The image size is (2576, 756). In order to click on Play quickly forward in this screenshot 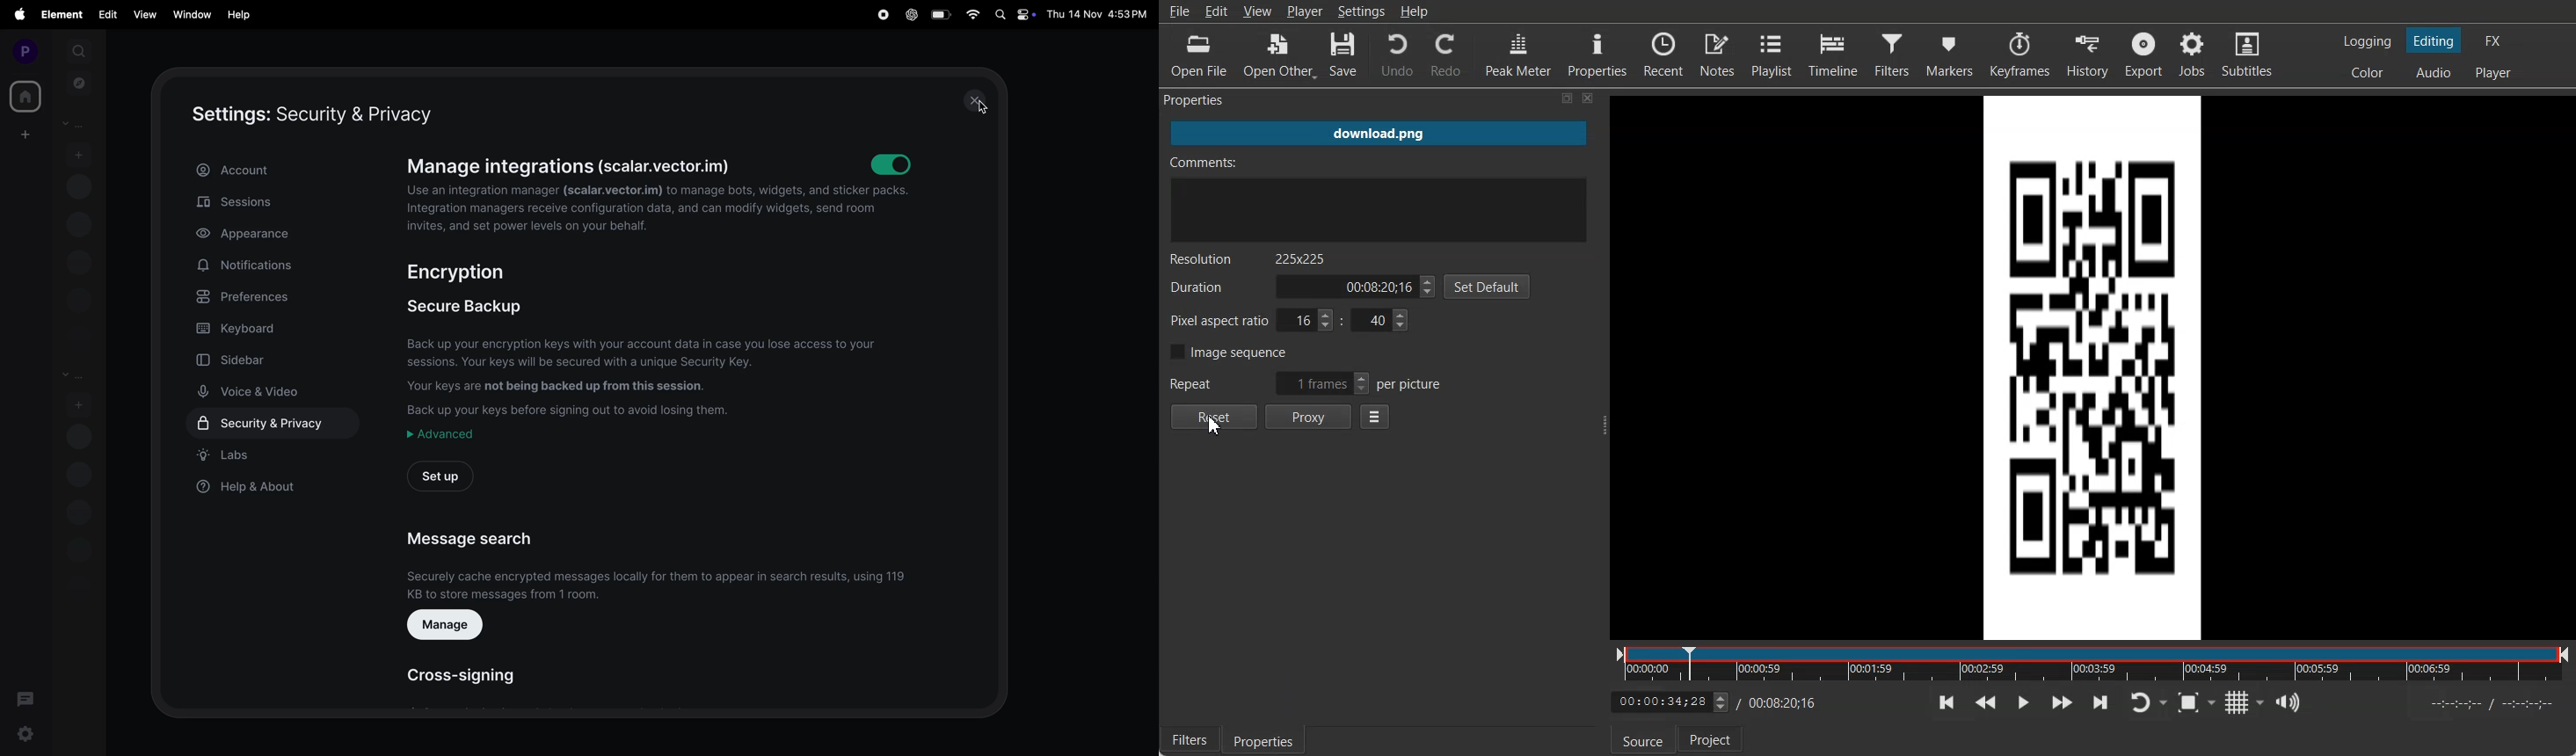, I will do `click(2062, 701)`.